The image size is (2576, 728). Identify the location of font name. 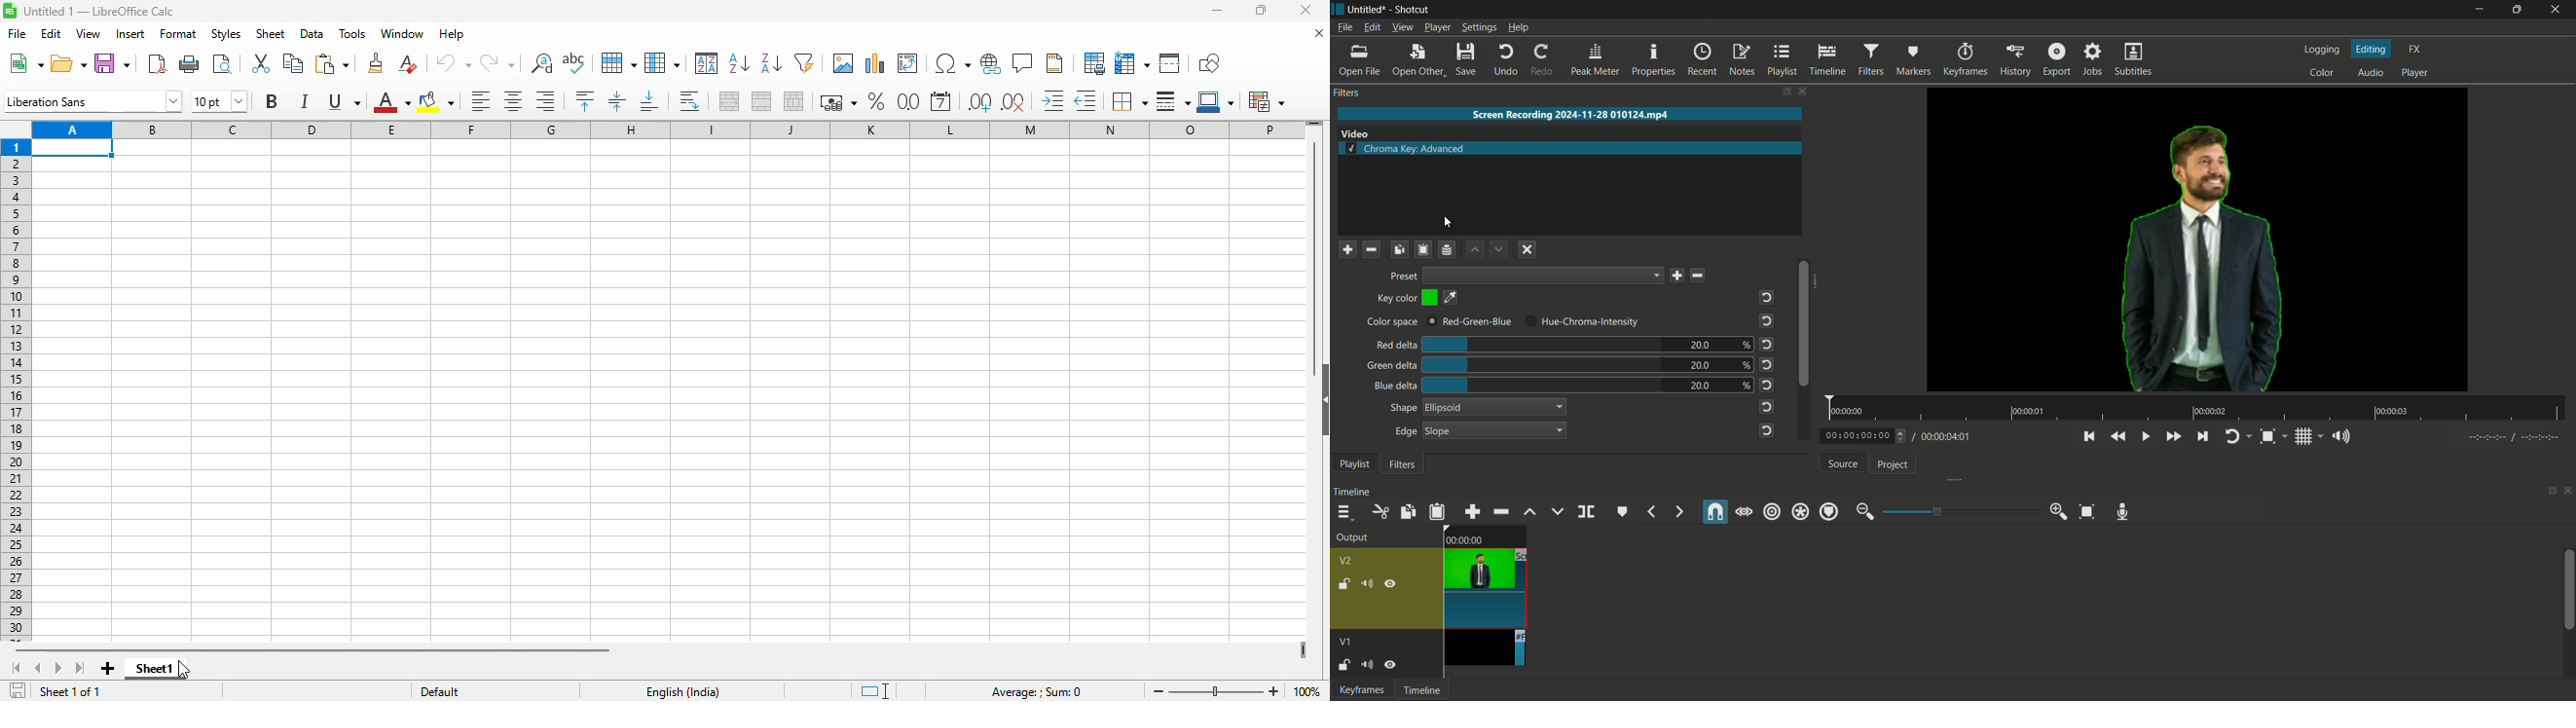
(92, 100).